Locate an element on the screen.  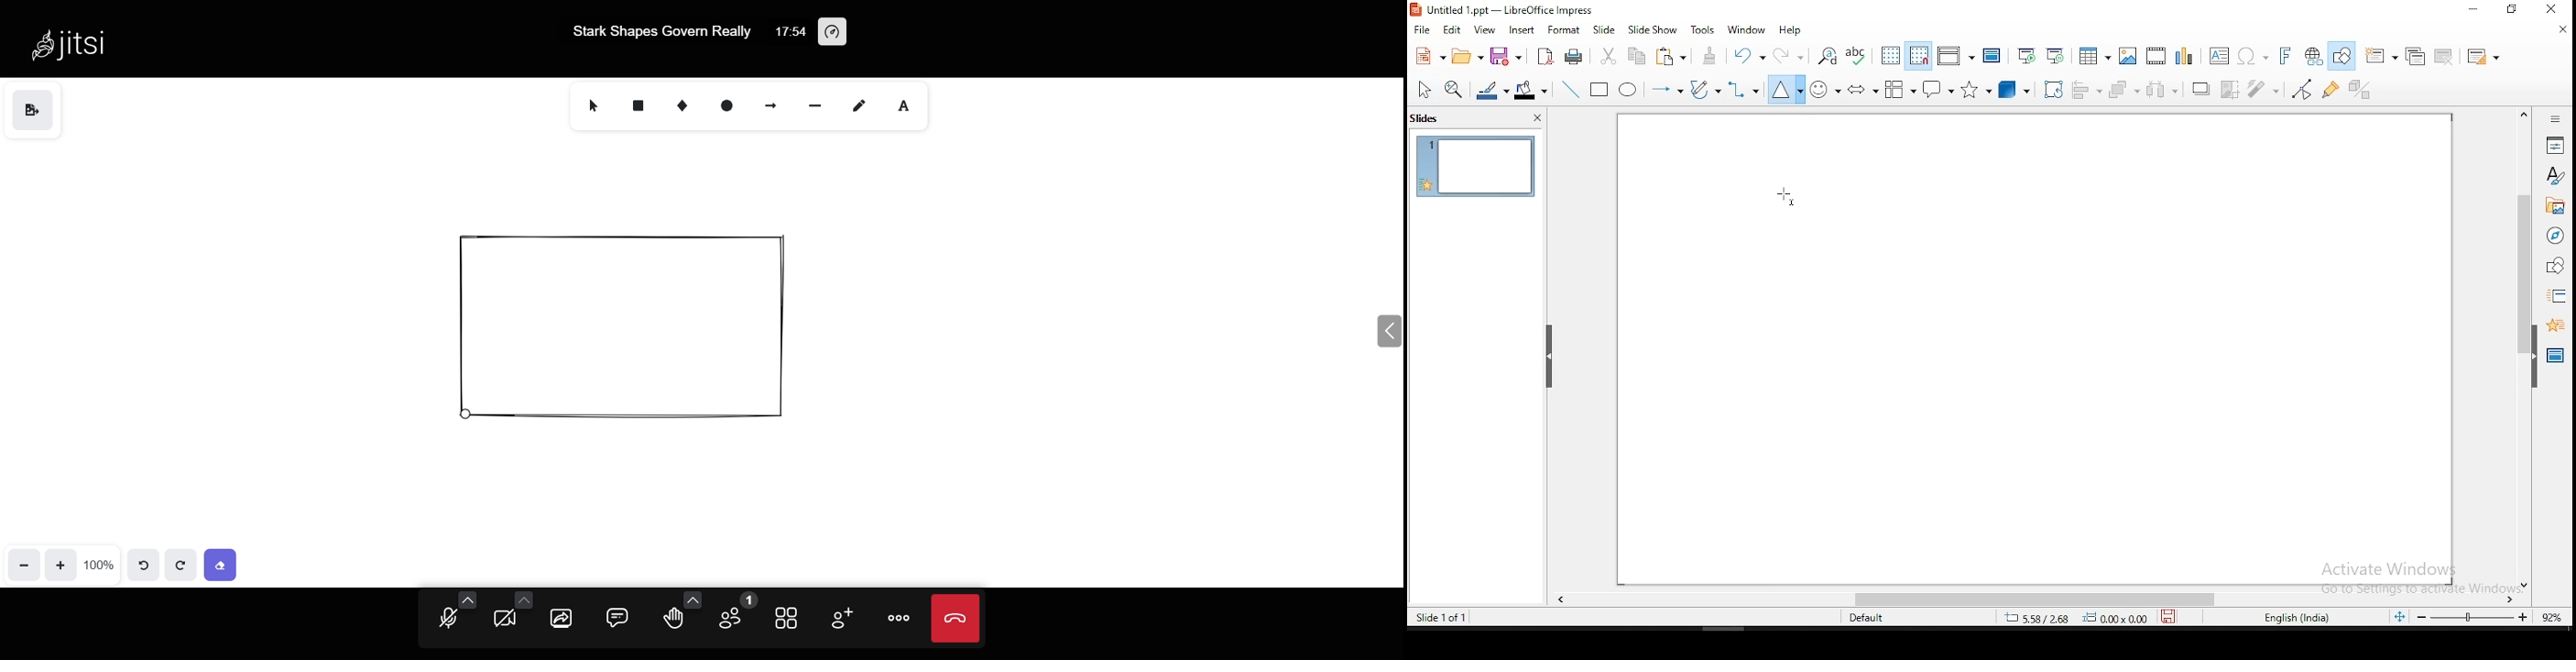
tools is located at coordinates (1706, 28).